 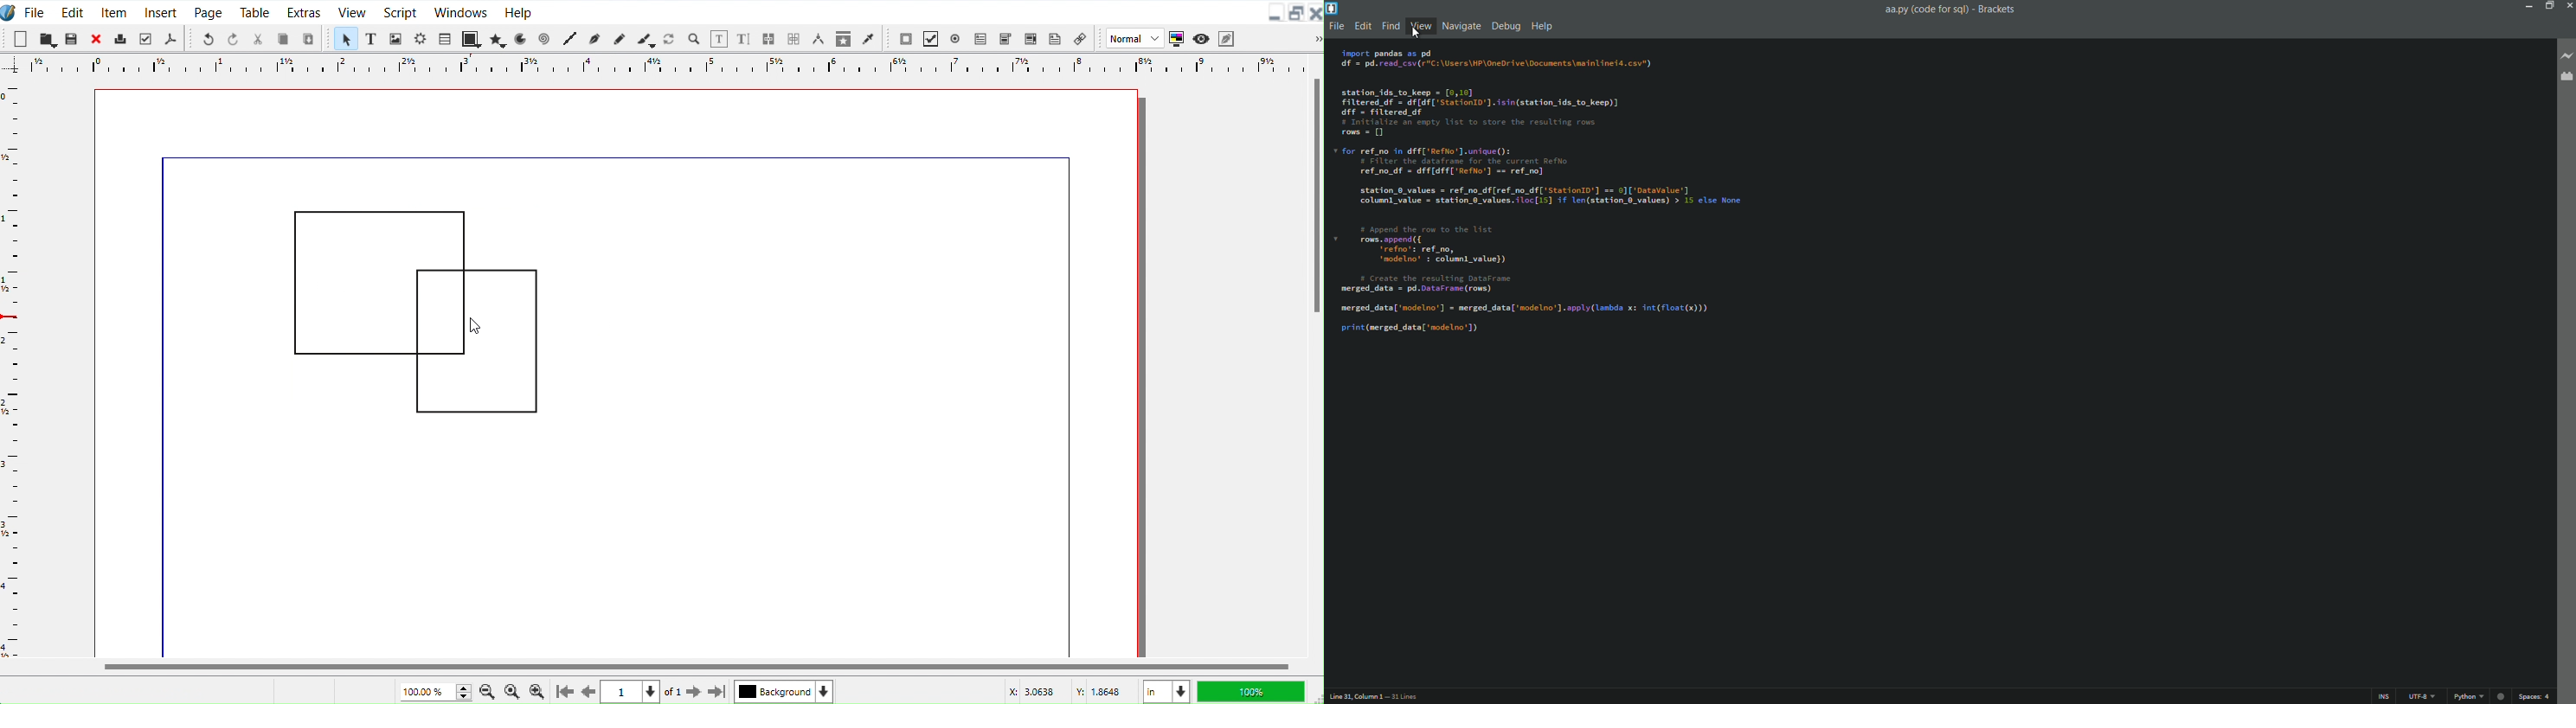 I want to click on Open, so click(x=48, y=38).